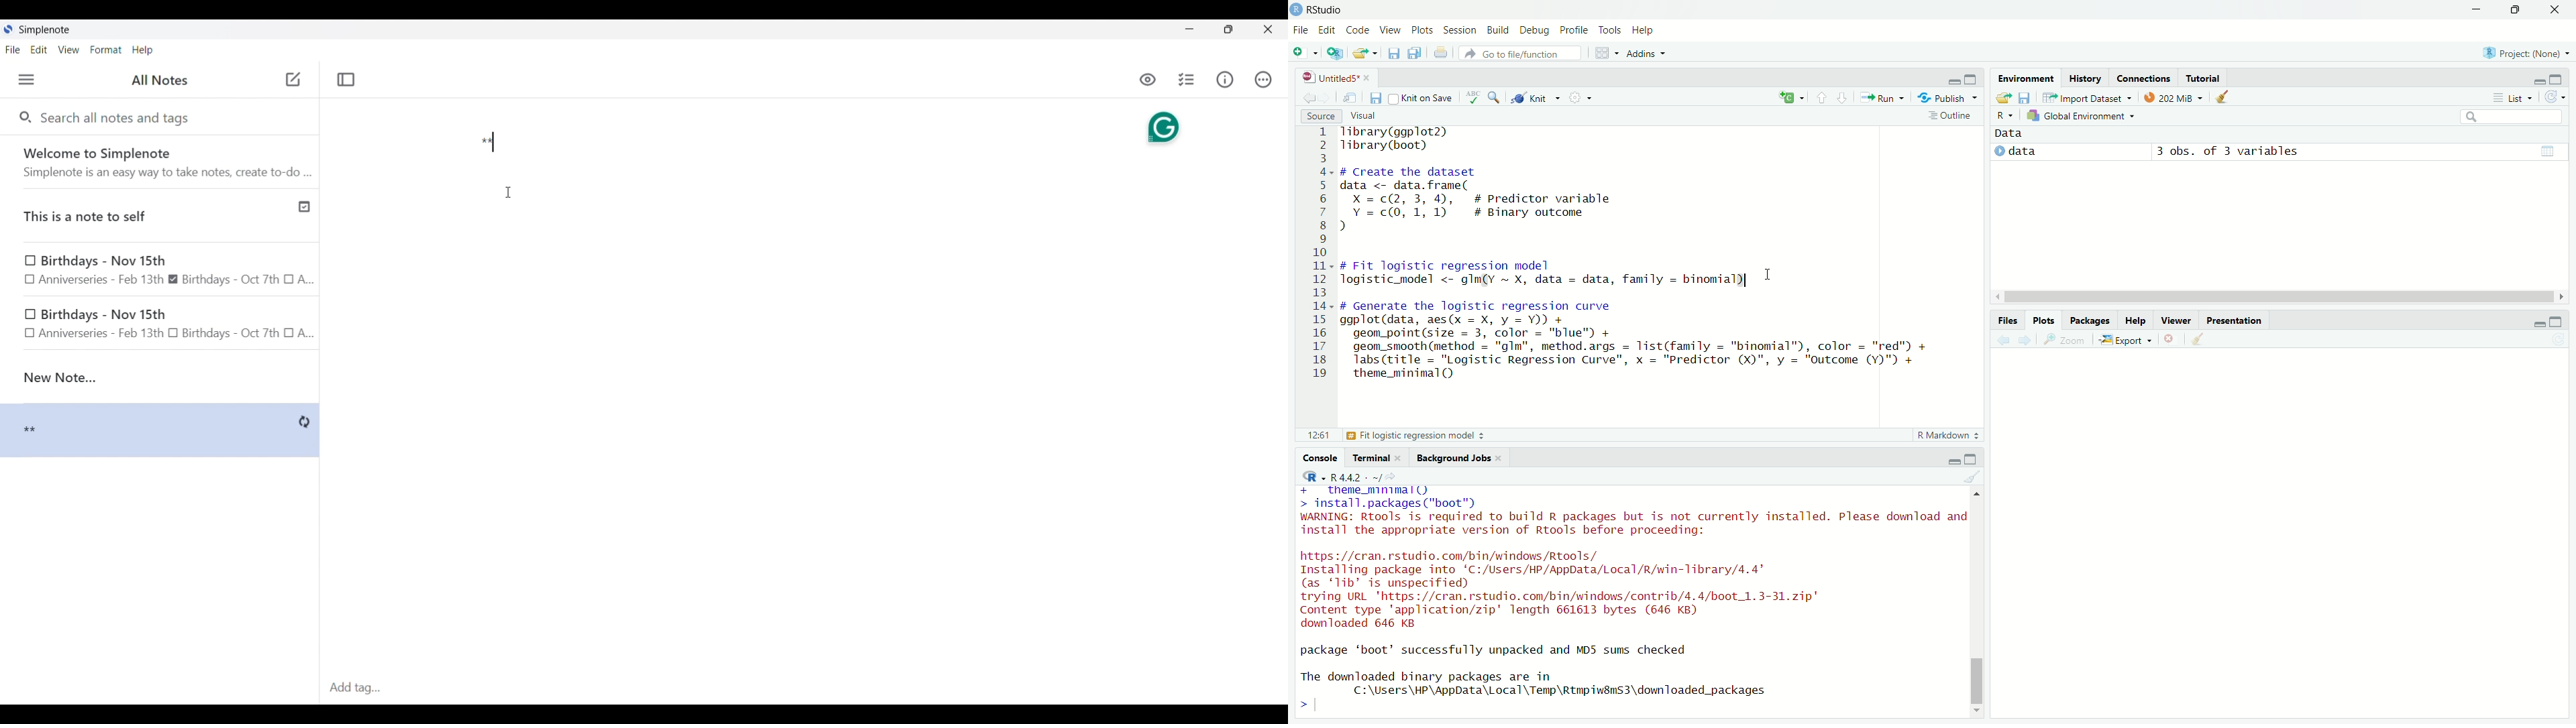  Describe the element at coordinates (1630, 601) in the screenshot. I see `+ theme_minimal()

> install.packages ("boot")

WARNING: Rtools is required to build R packages but is not currently installed. Please download anc

install the appropriate version of Rtools before proceeding:

https://cran.rstudio.com/bin/windows /Rtools/

Installing package into ‘C:/Users/HP/AppData/Local/R/win-library/4.4’

(as ‘1ib’ is unspecified)

trying URL 'https://cran.rstudio.com/bin/windows/contrib/4.4/boot_1.3-31.zip"

Content type 'application/zip' length 661613 bytes (646 KB)

downloaded 646 KB

package ‘boot’ successfully unpacked and MDS sums checked

The downloaded binary packages are in
C:\Users\HP\AppData\Local\Temp\Rtmpiw8mS3\downloaded_packages

>` at that location.